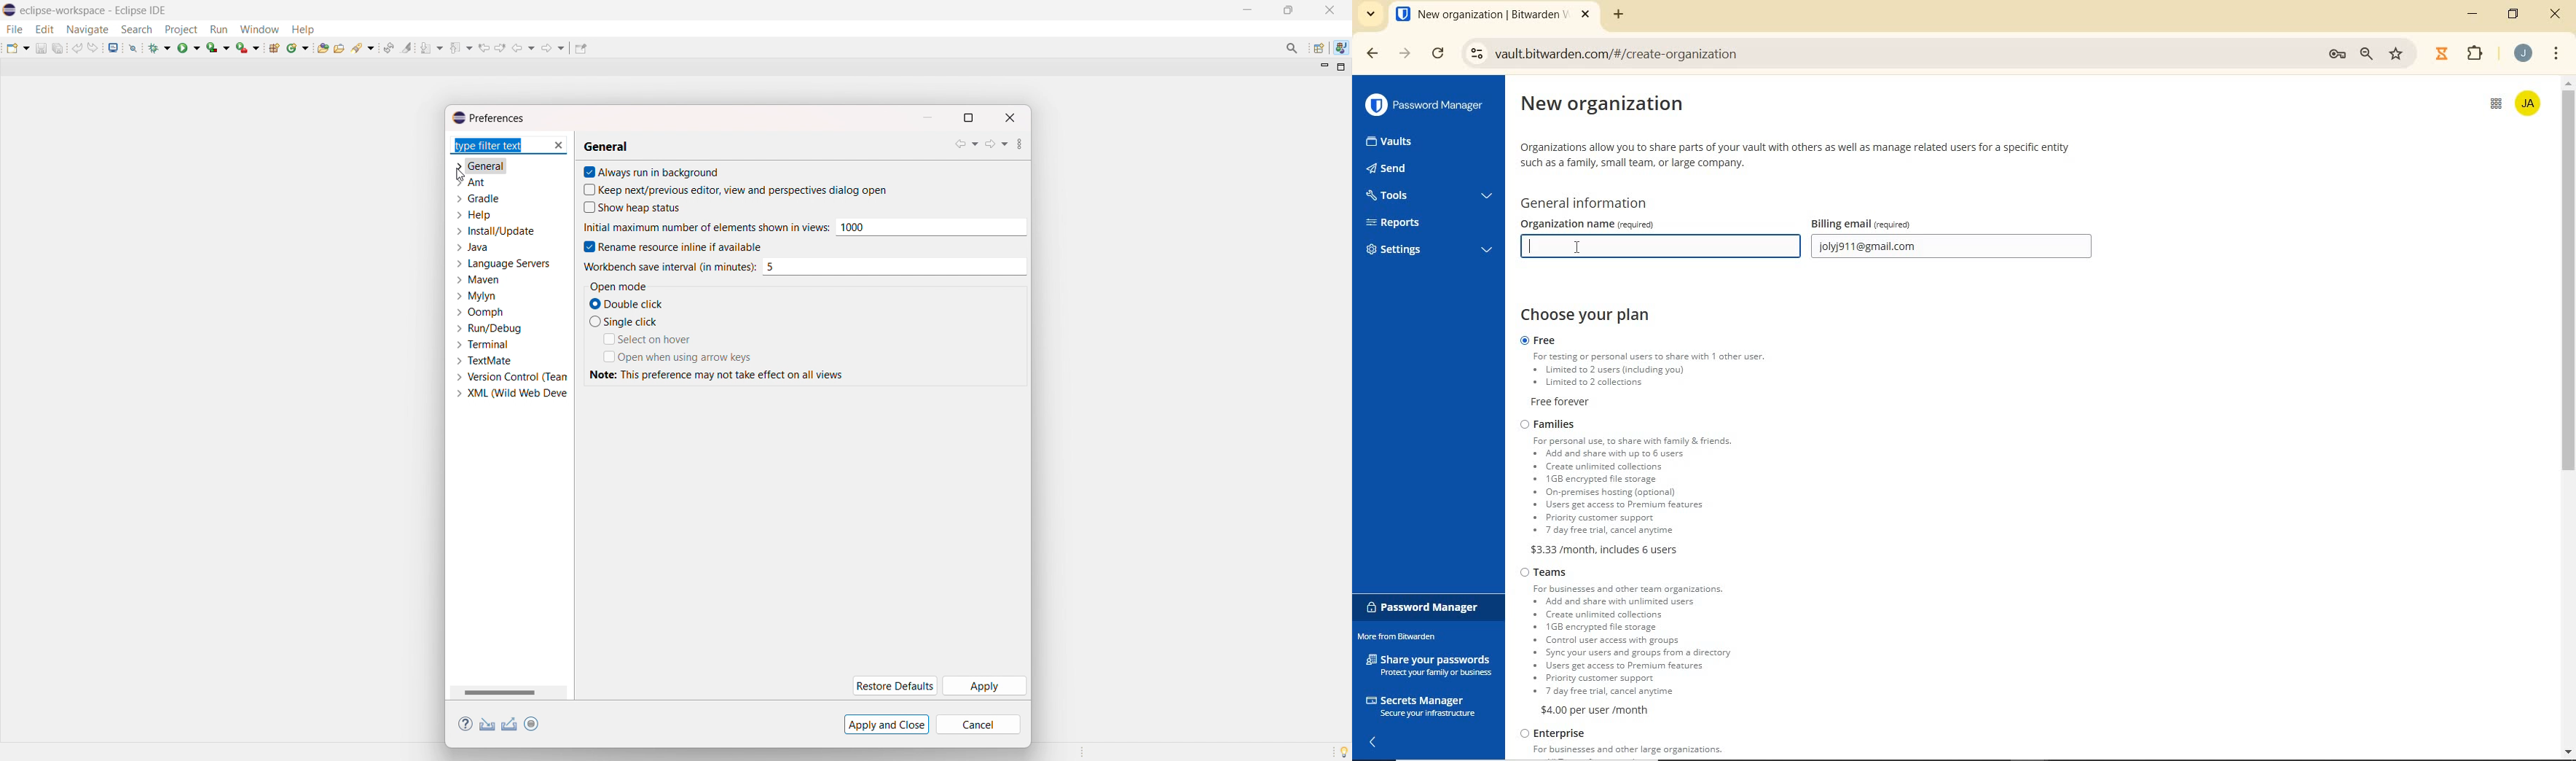 The width and height of the screenshot is (2576, 784). What do you see at coordinates (323, 47) in the screenshot?
I see `open type` at bounding box center [323, 47].